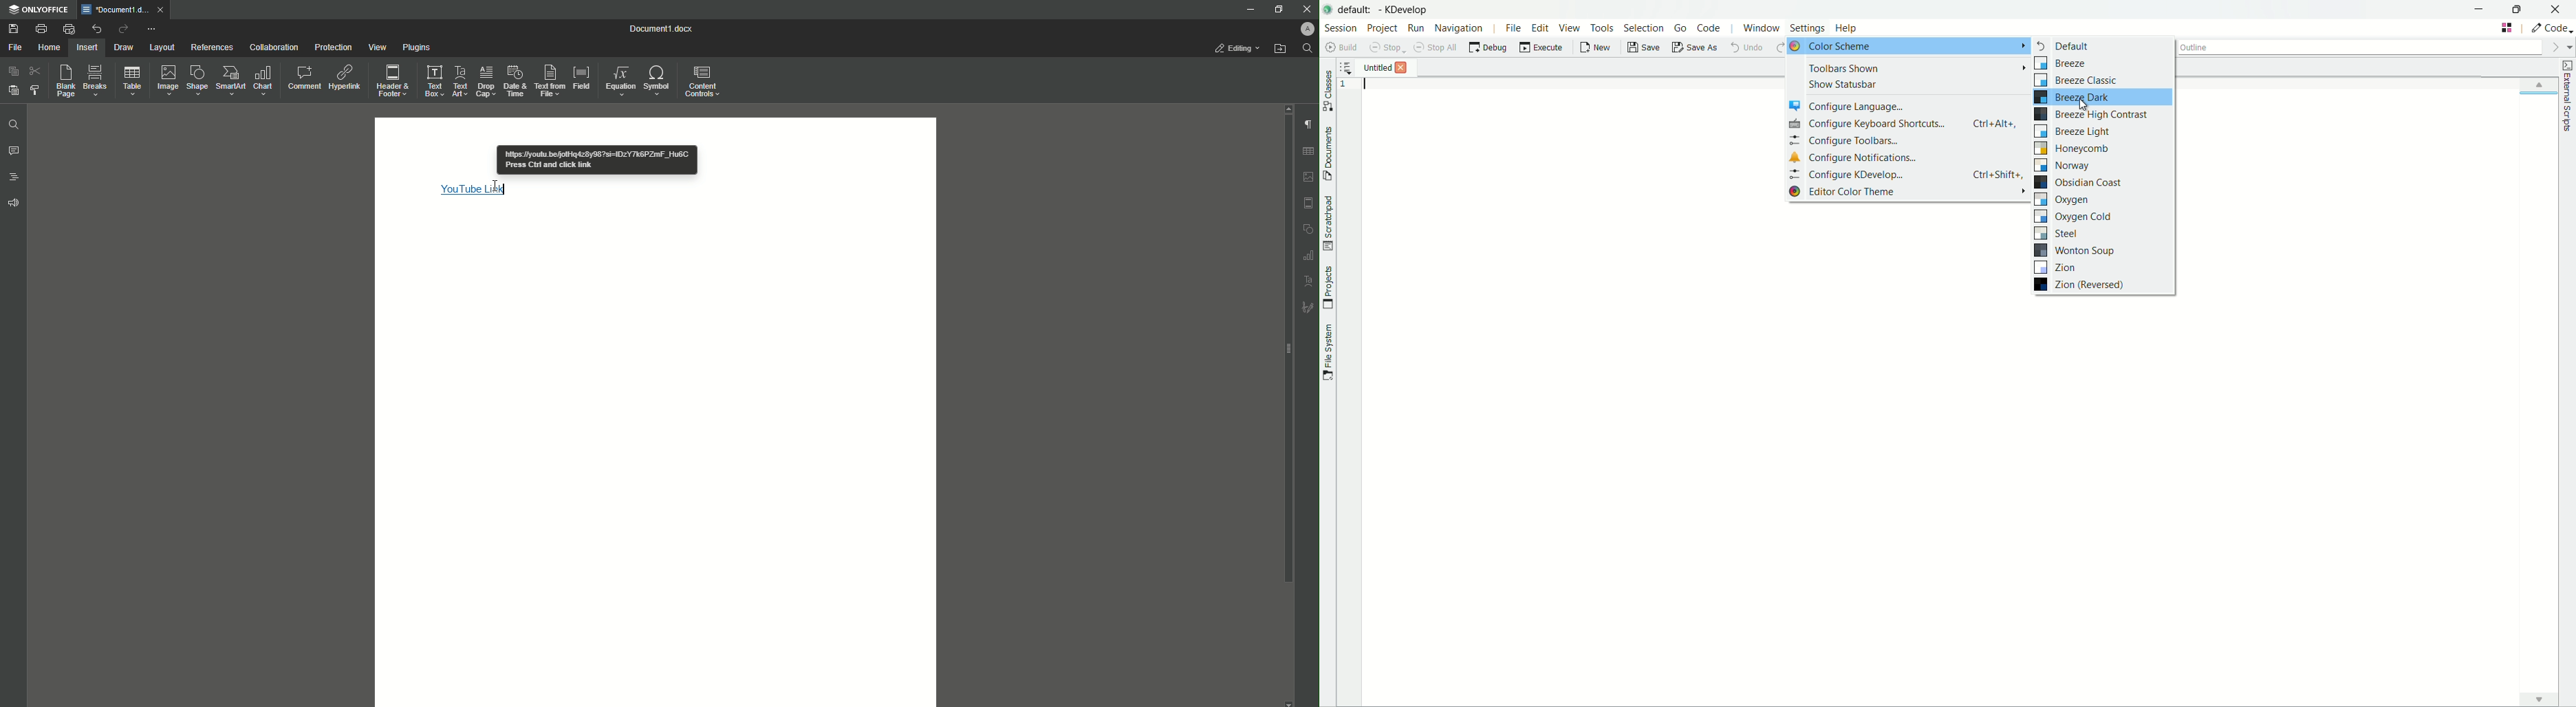 Image resolution: width=2576 pixels, height=728 pixels. What do you see at coordinates (133, 81) in the screenshot?
I see `Table` at bounding box center [133, 81].